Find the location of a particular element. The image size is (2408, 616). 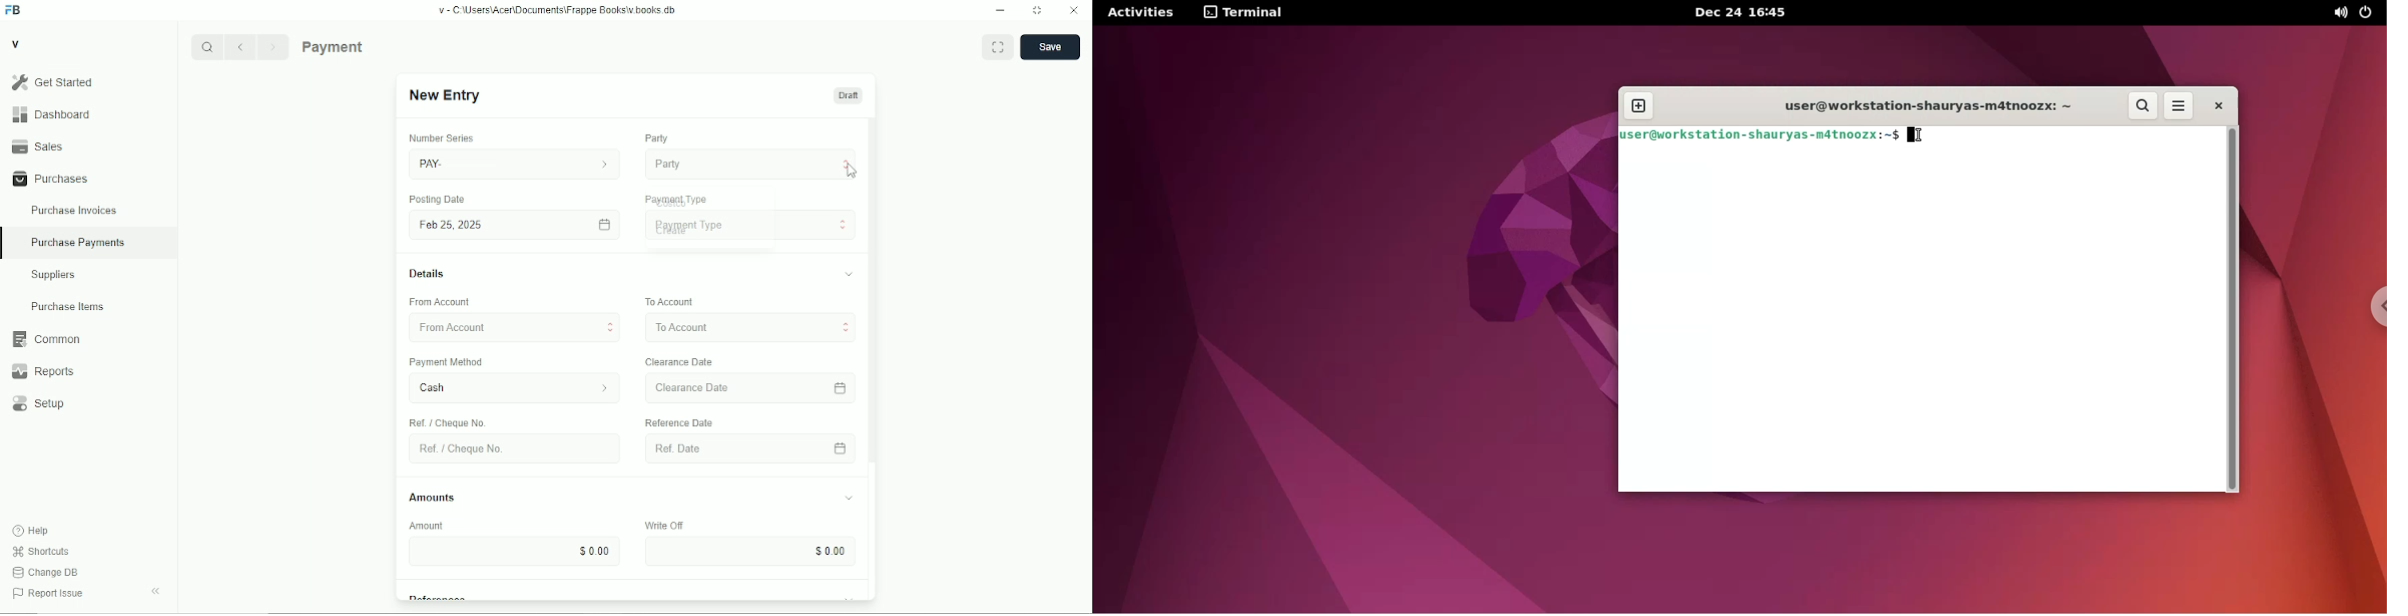

Purchase Payments is located at coordinates (89, 244).